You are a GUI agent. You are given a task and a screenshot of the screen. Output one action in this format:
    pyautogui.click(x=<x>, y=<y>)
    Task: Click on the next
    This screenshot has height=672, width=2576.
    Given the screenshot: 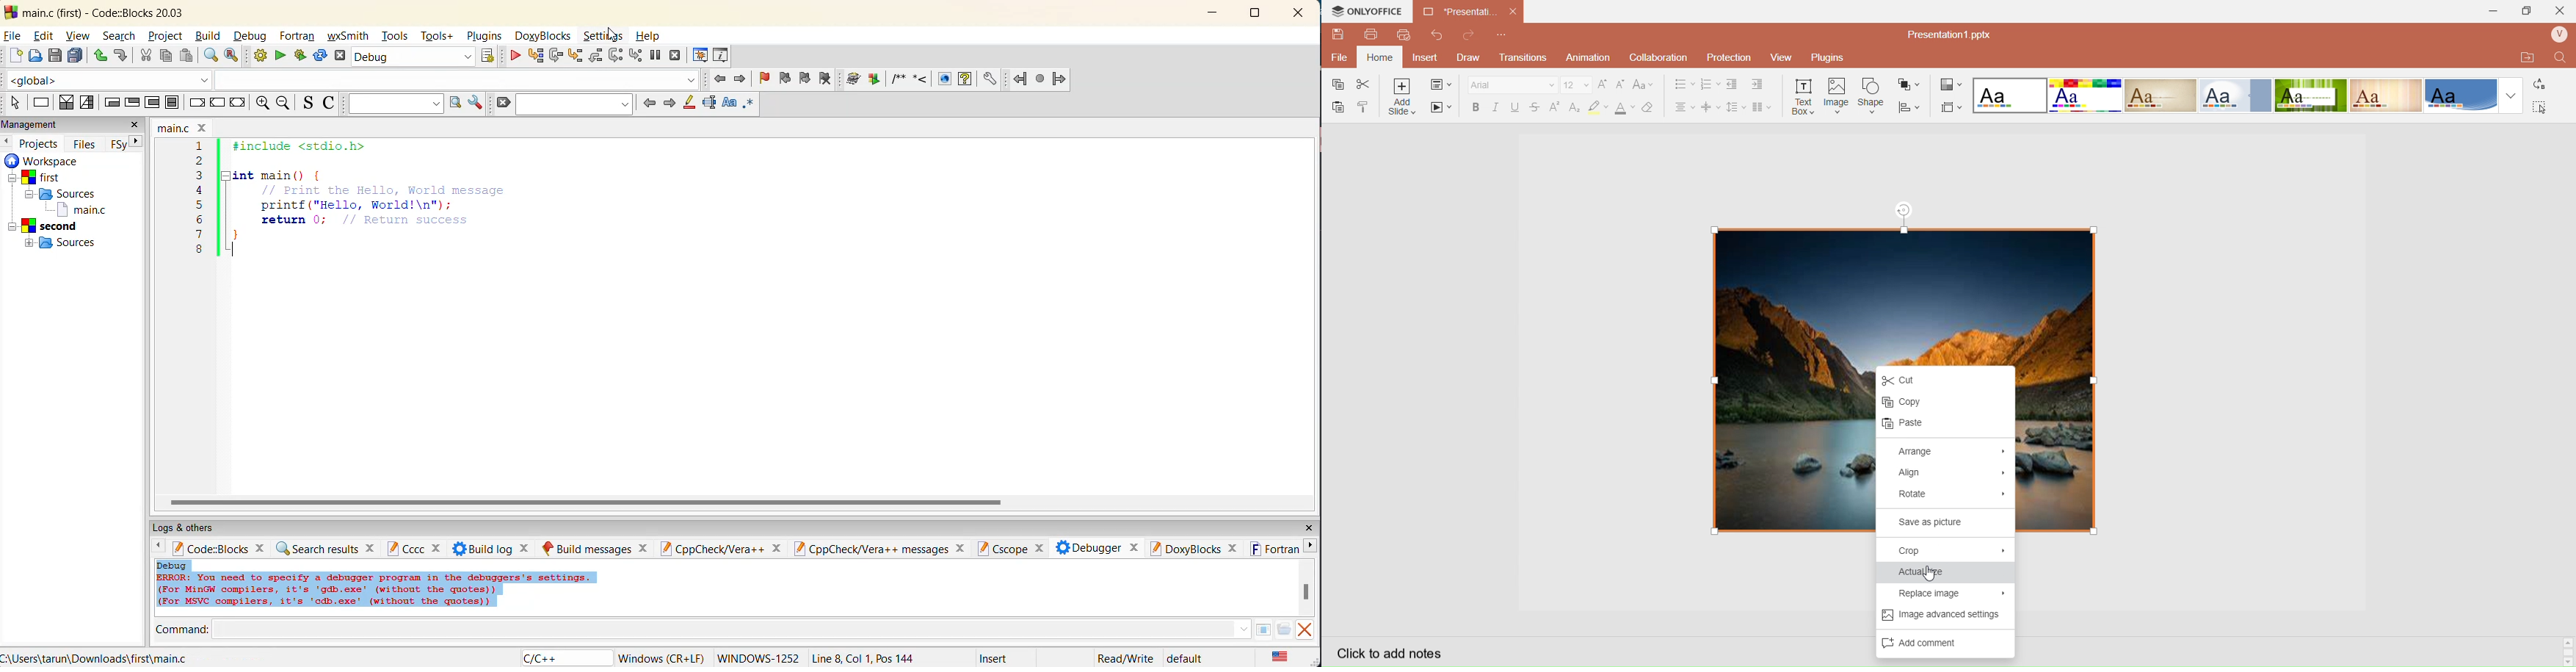 What is the action you would take?
    pyautogui.click(x=132, y=143)
    